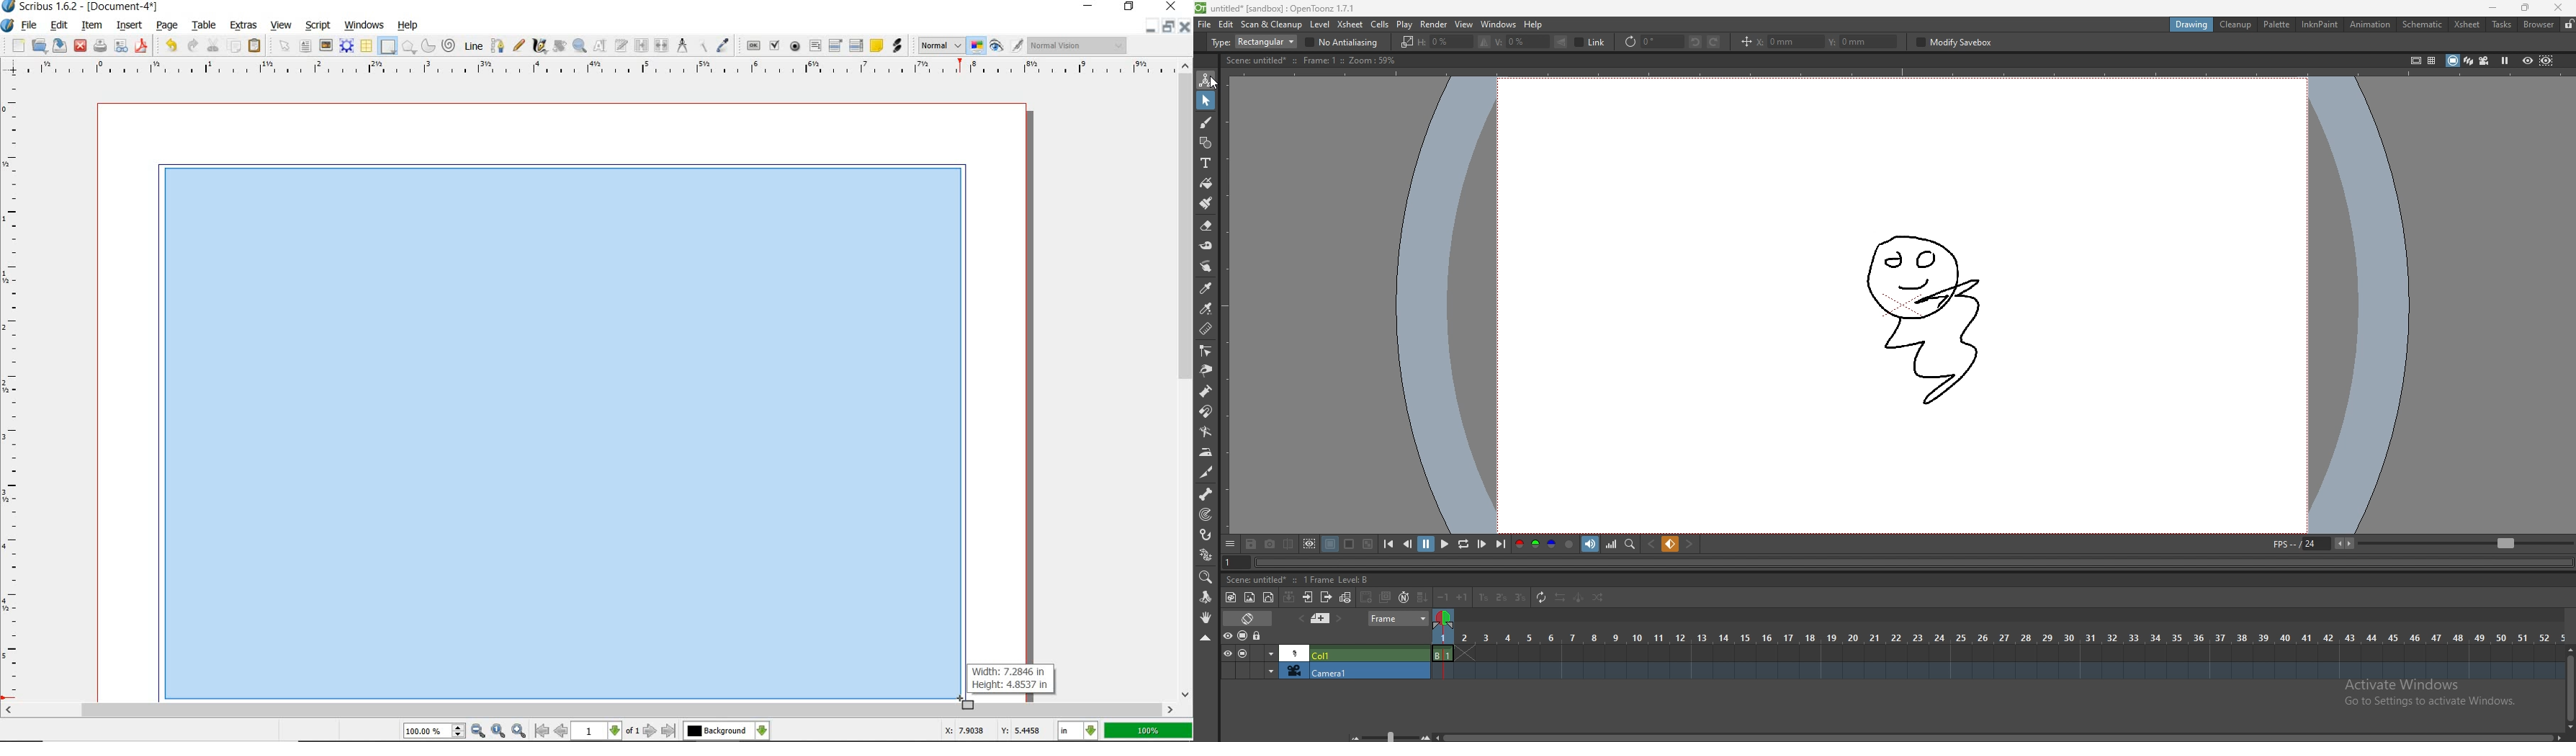 The width and height of the screenshot is (2576, 756). Describe the element at coordinates (774, 45) in the screenshot. I see `pdf check box` at that location.